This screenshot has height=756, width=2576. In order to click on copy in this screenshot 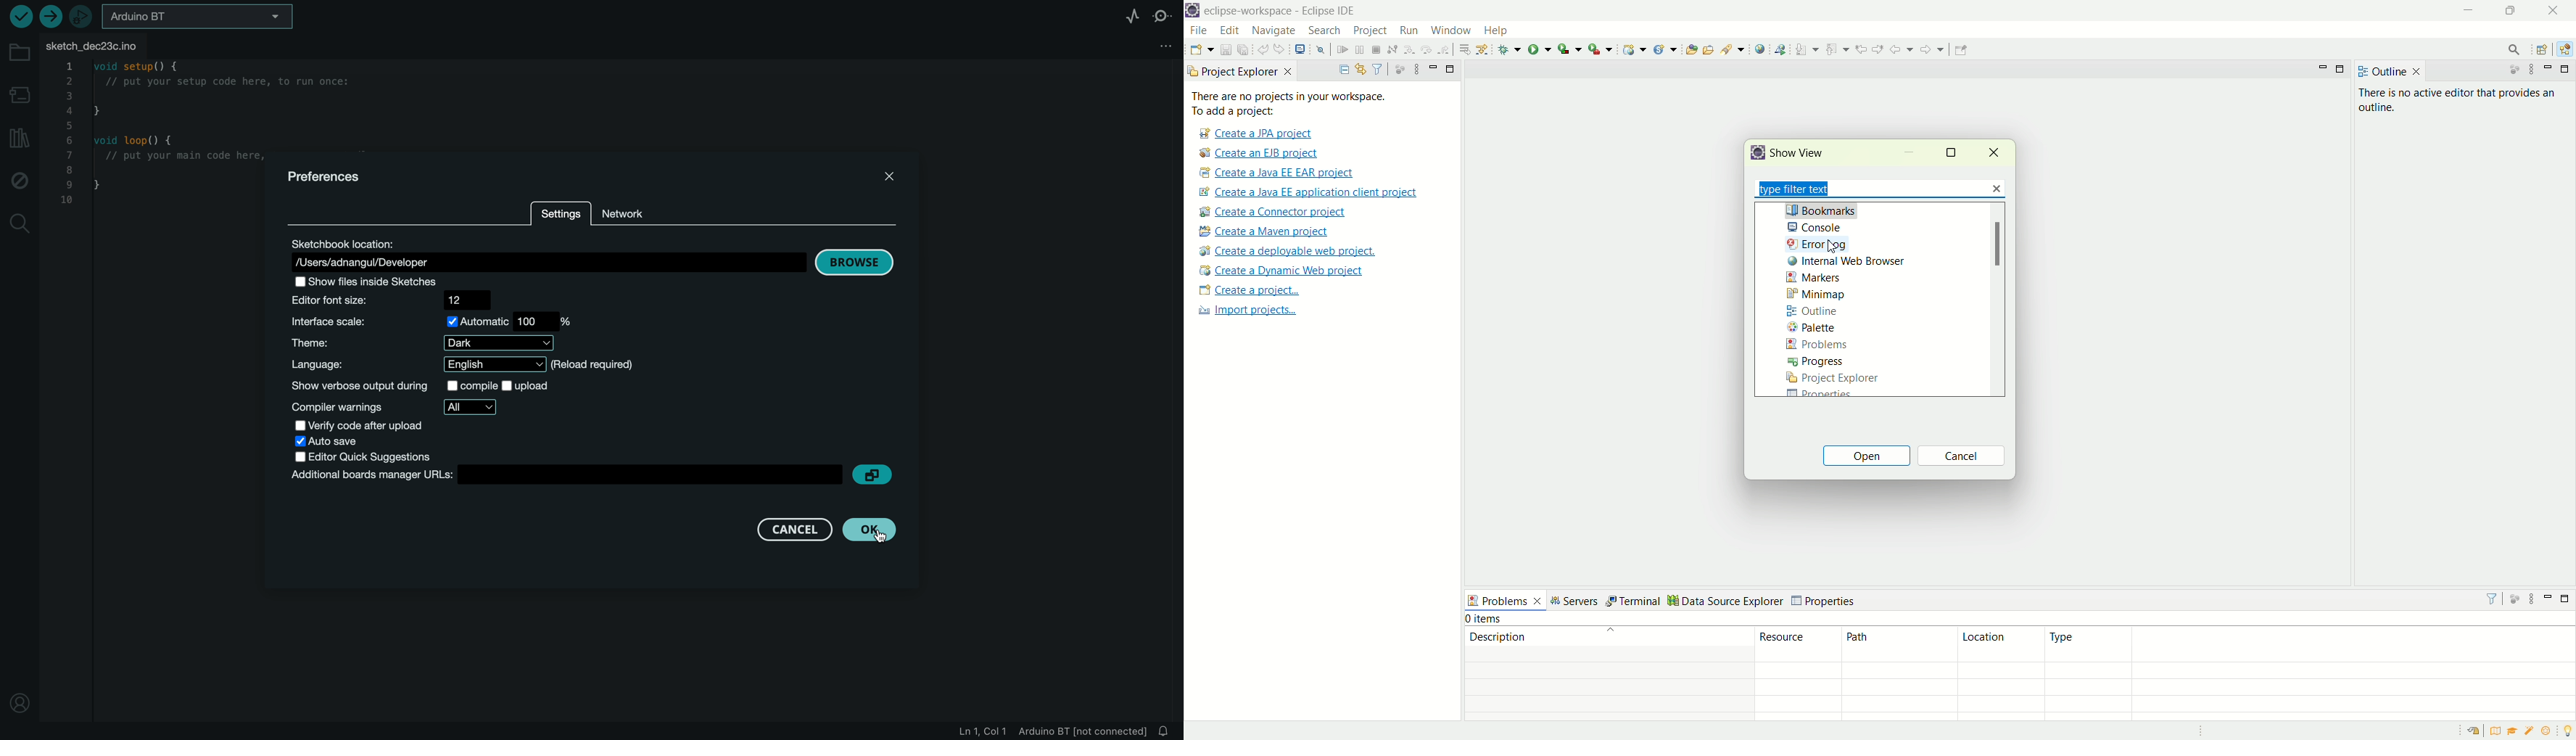, I will do `click(852, 473)`.